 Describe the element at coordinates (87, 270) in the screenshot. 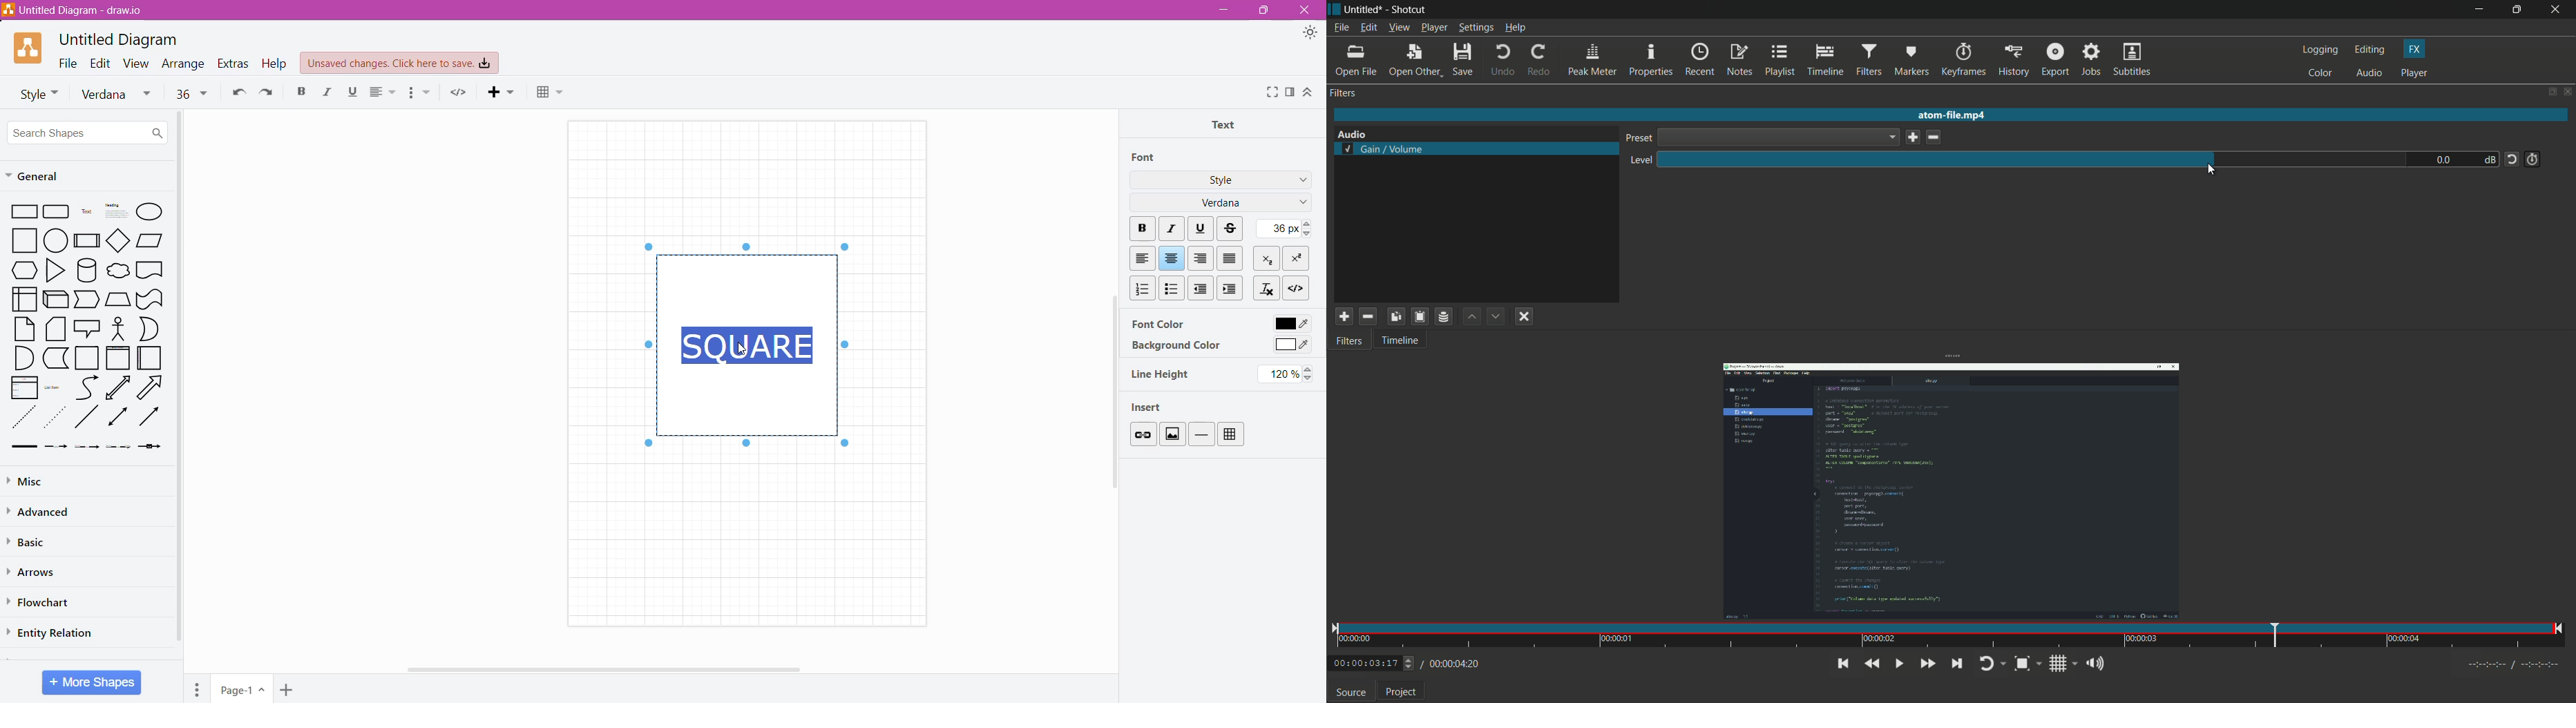

I see `Cylinder ` at that location.